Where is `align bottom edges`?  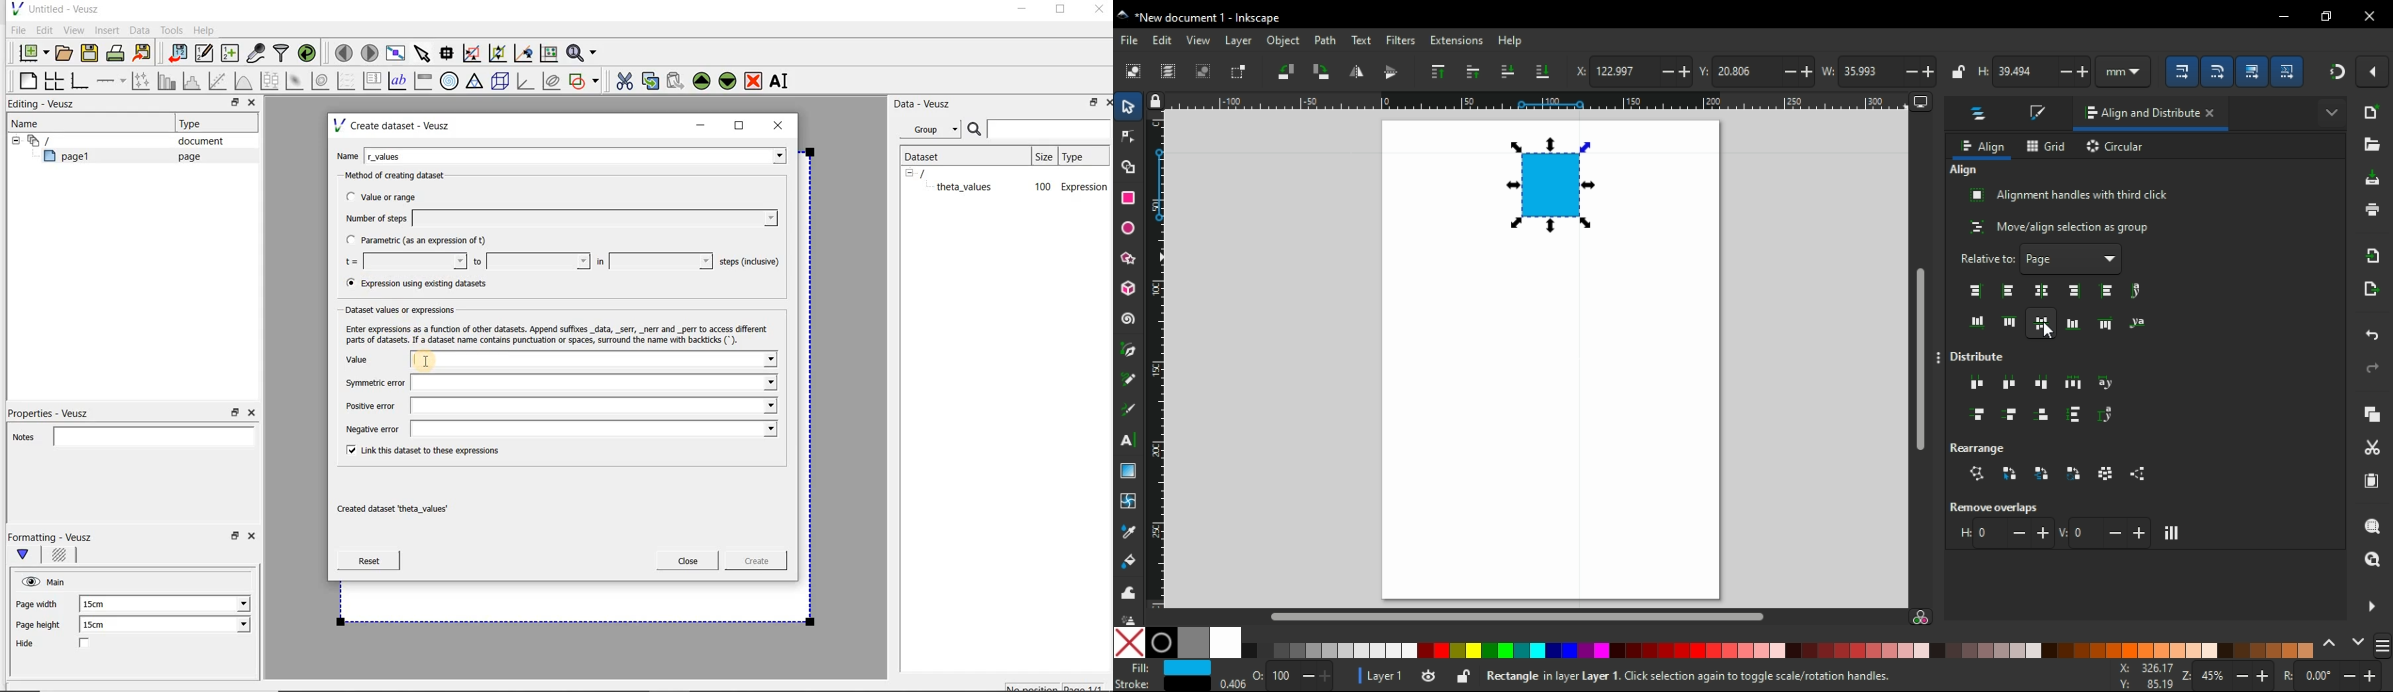
align bottom edges is located at coordinates (2042, 324).